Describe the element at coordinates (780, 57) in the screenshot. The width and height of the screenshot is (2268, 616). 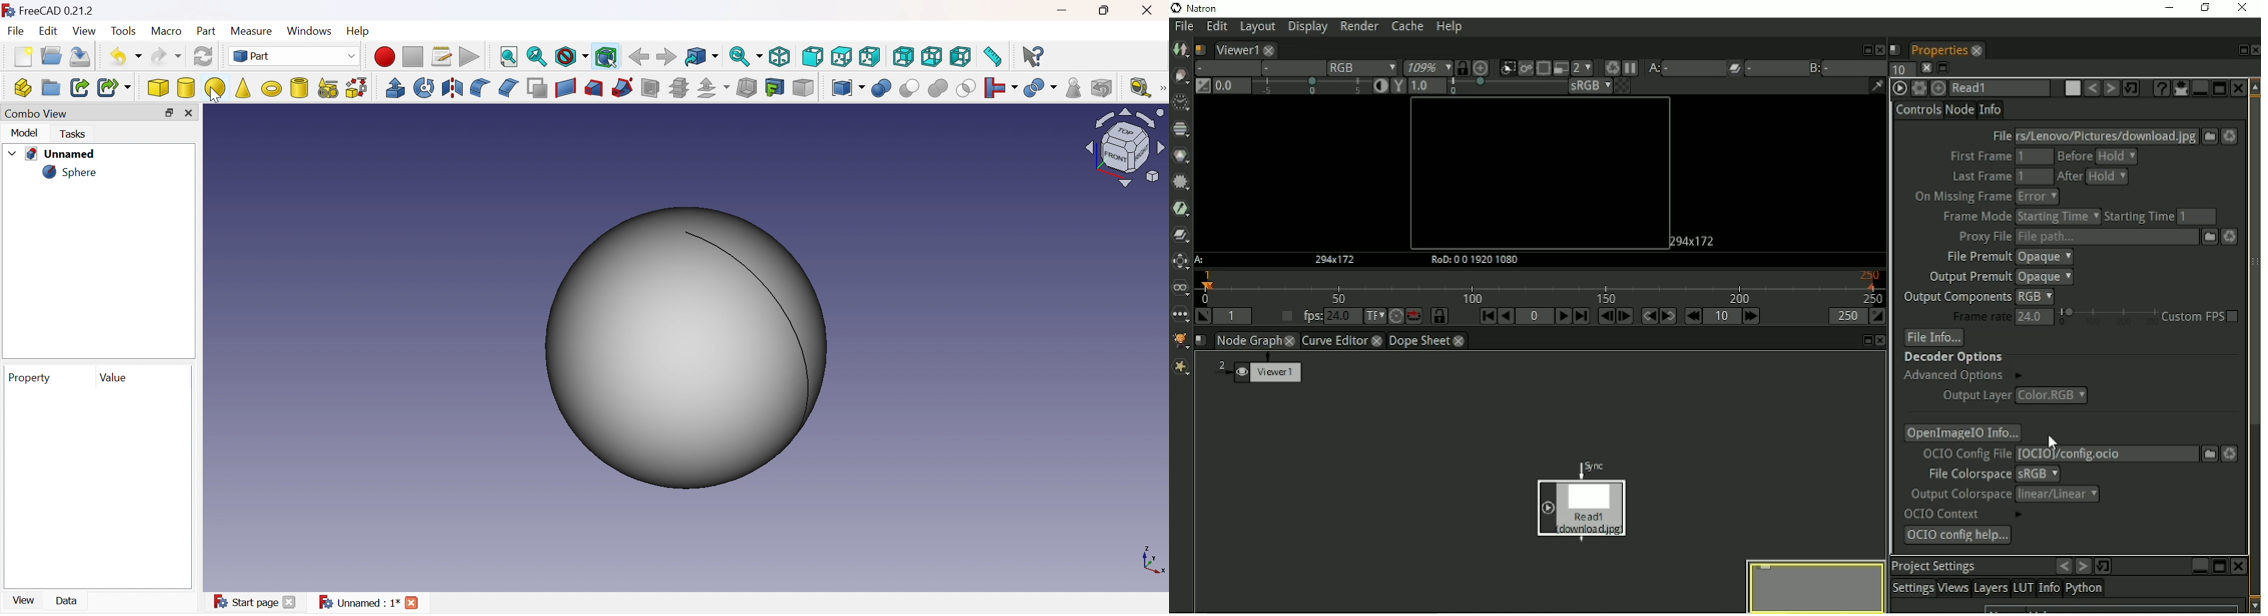
I see `Isometric` at that location.